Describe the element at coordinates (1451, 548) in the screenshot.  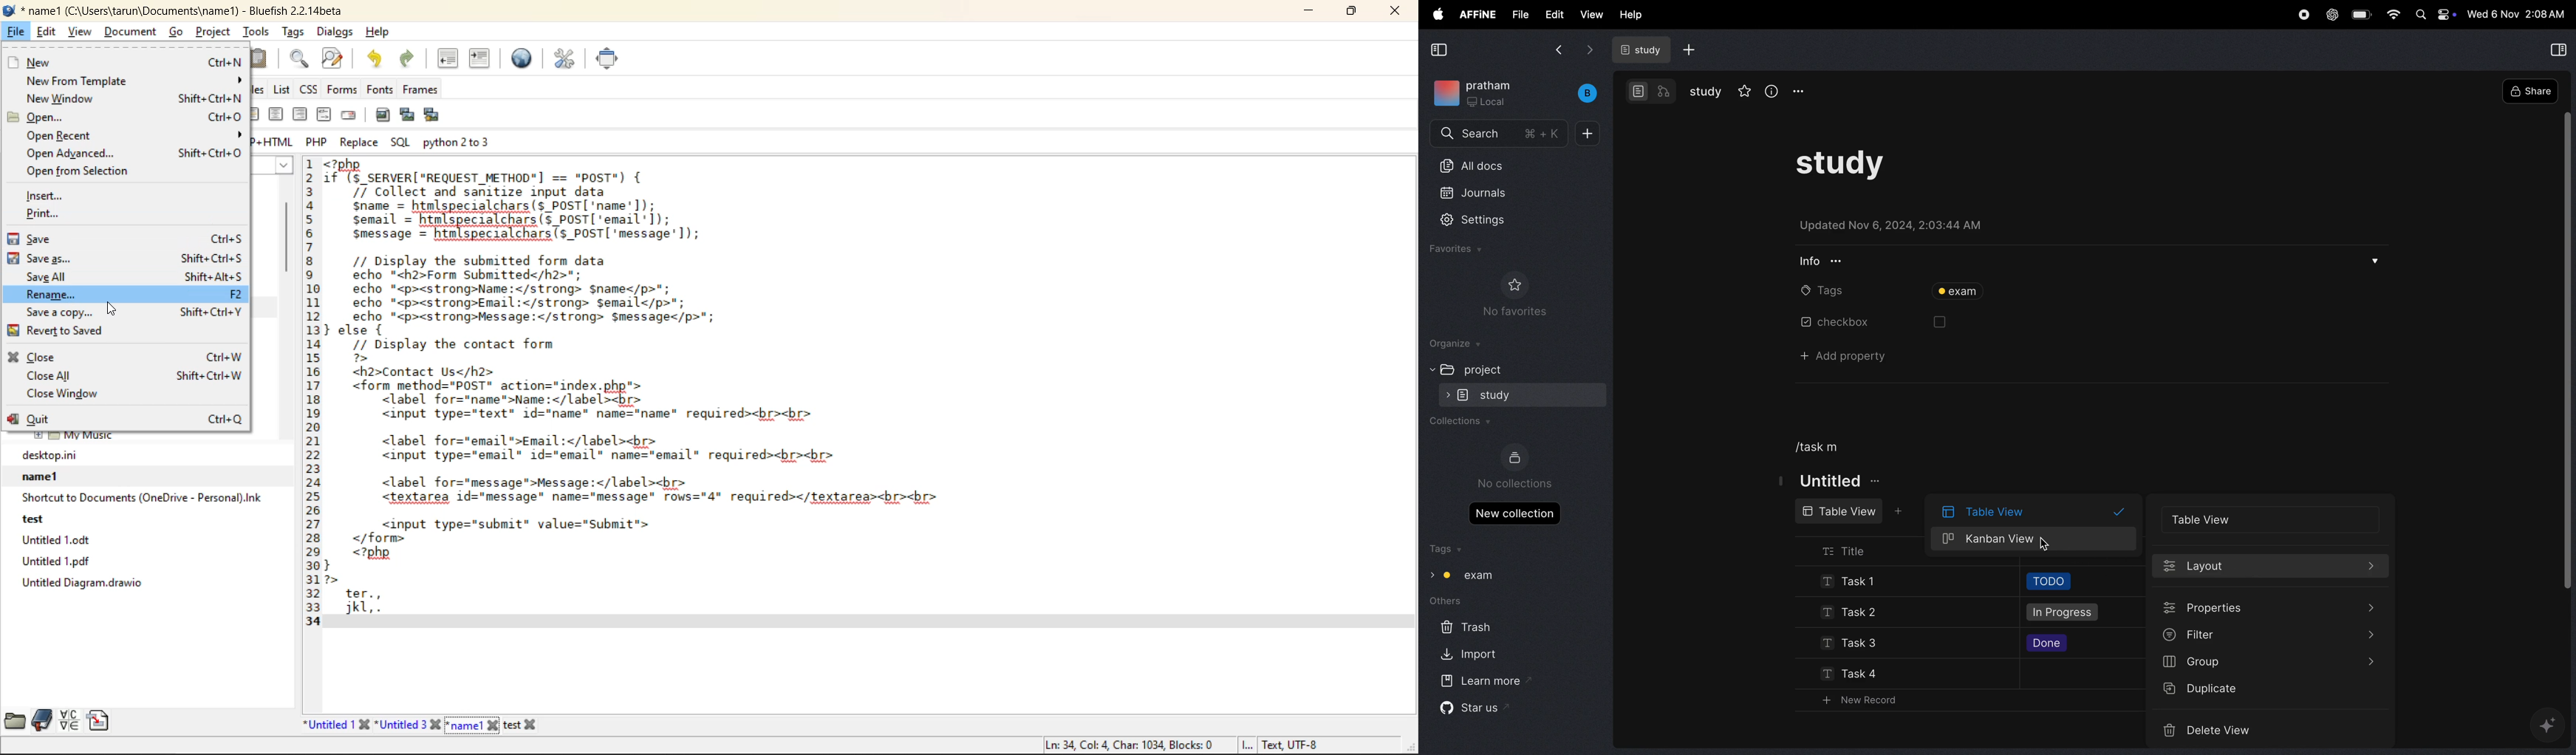
I see `tags` at that location.